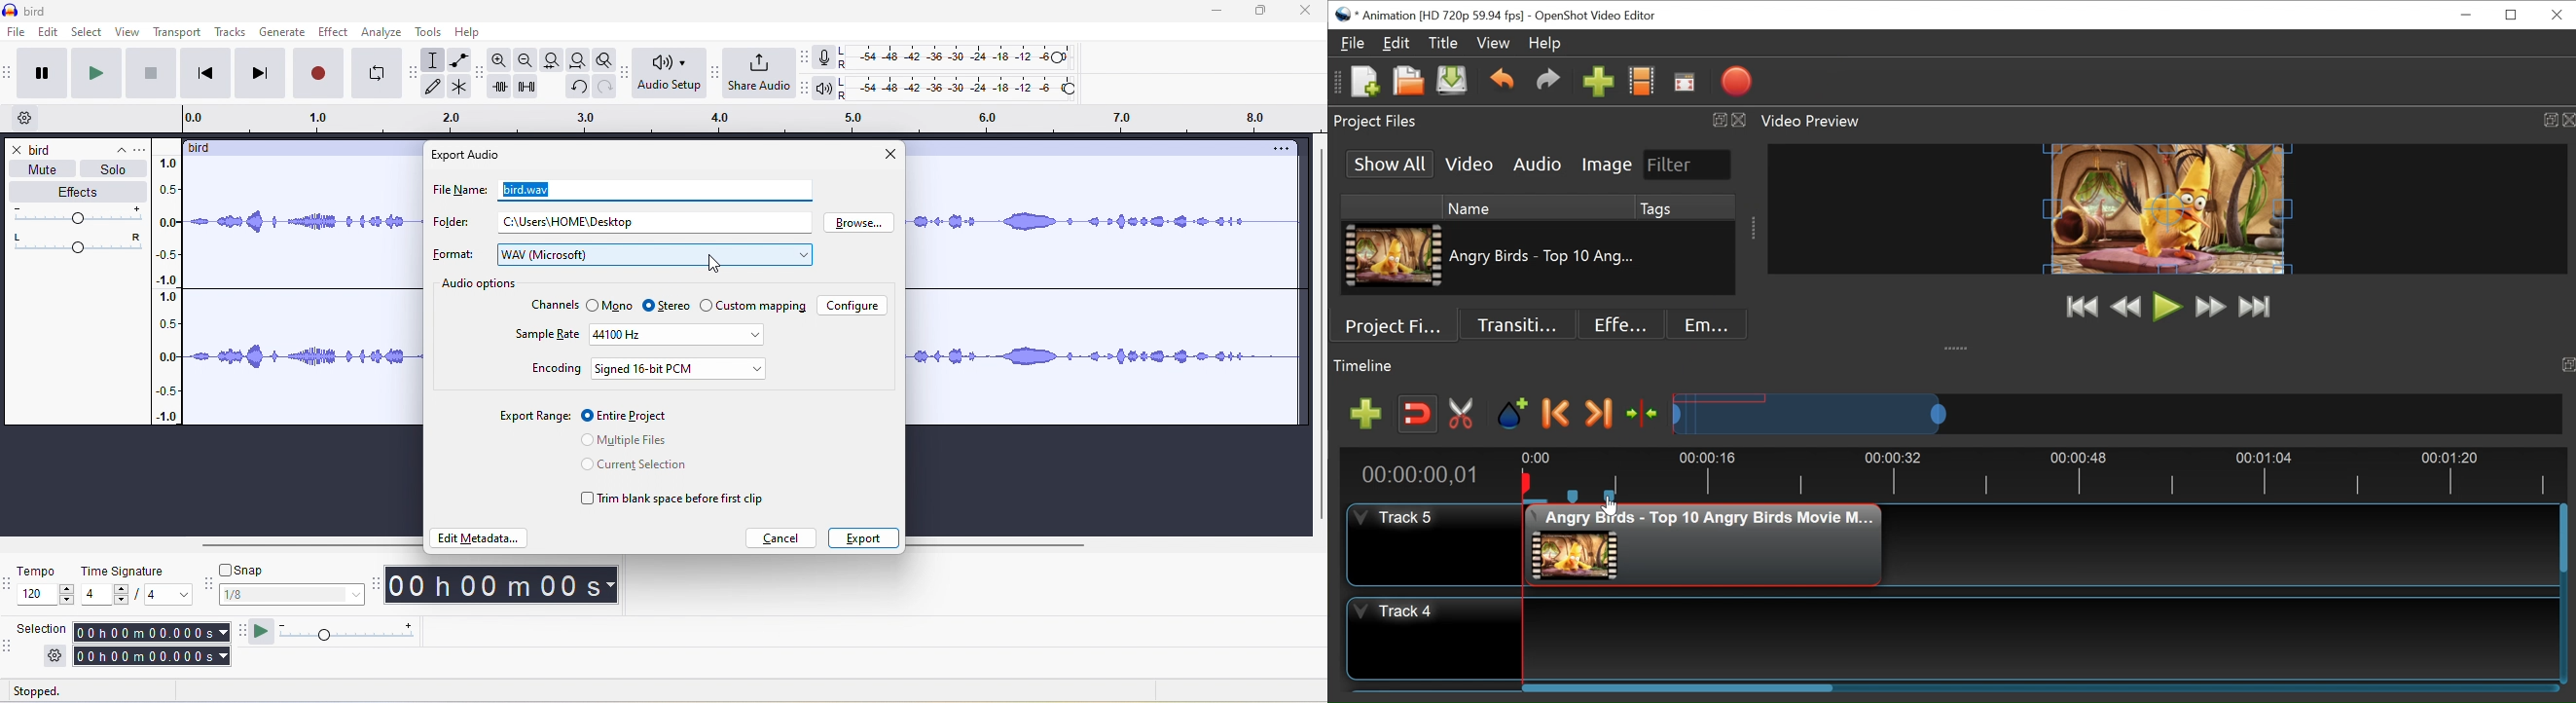 The image size is (2576, 728). What do you see at coordinates (864, 225) in the screenshot?
I see `browse` at bounding box center [864, 225].